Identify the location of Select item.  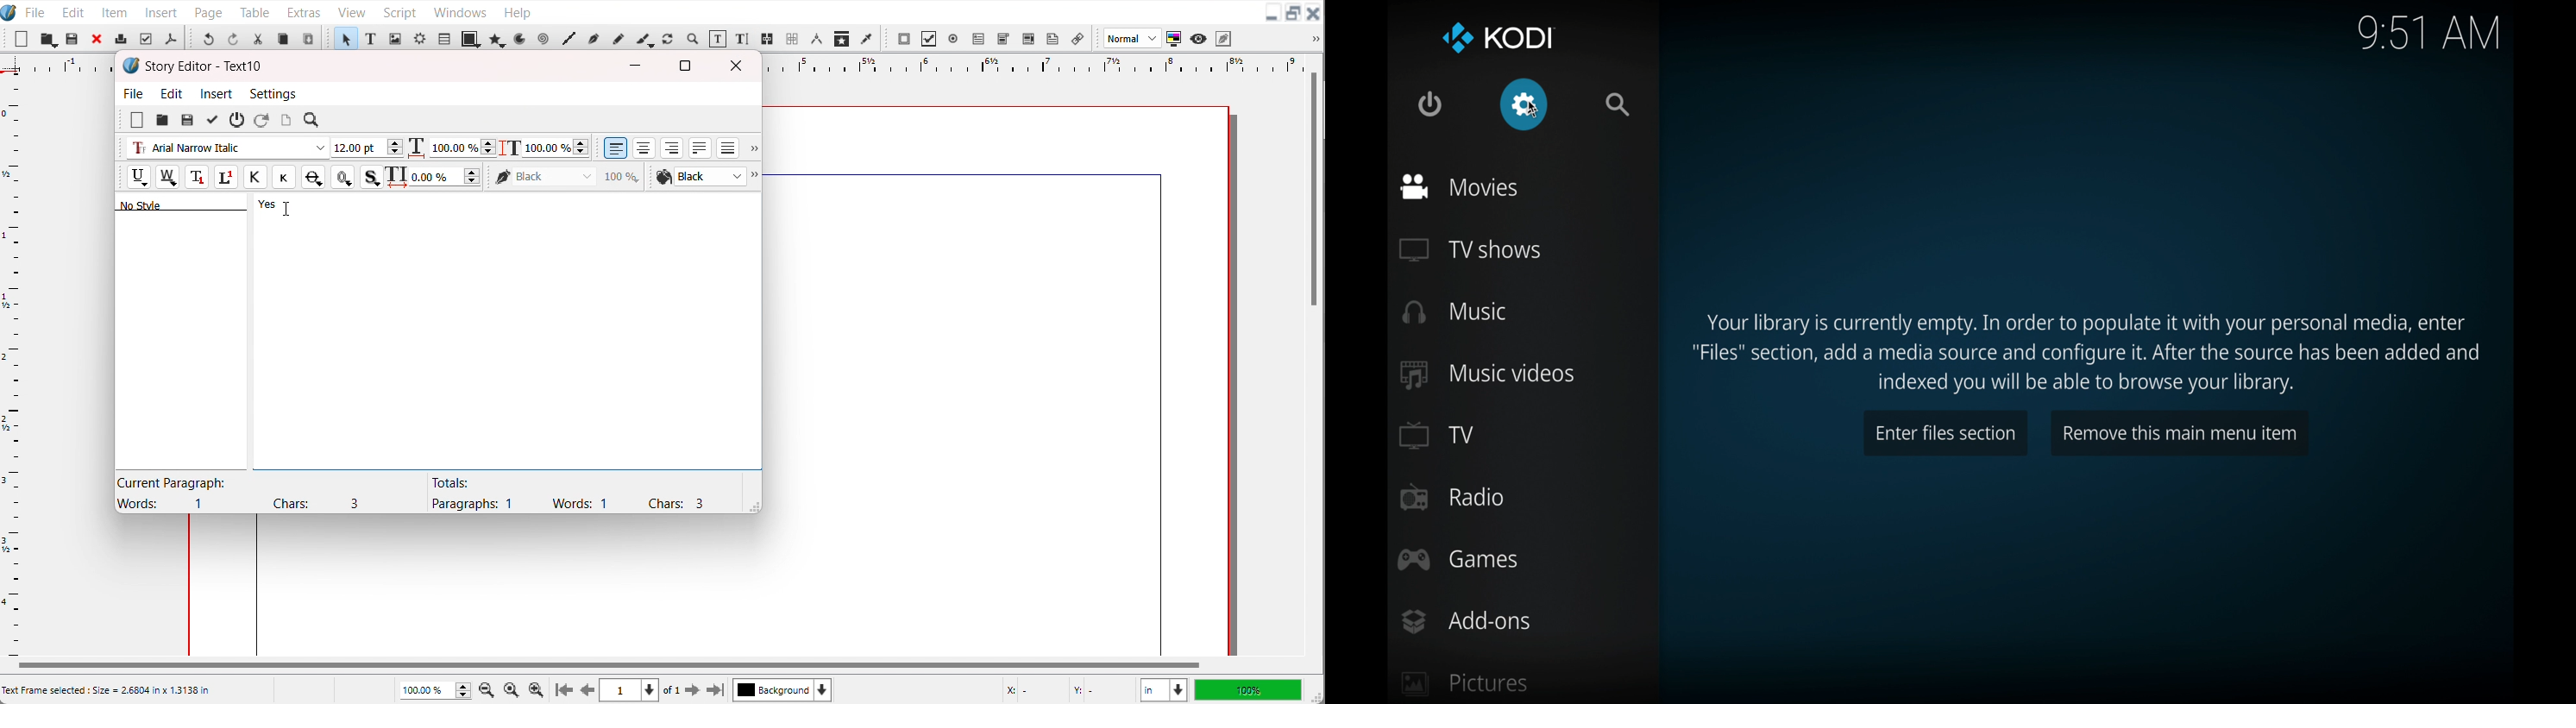
(345, 38).